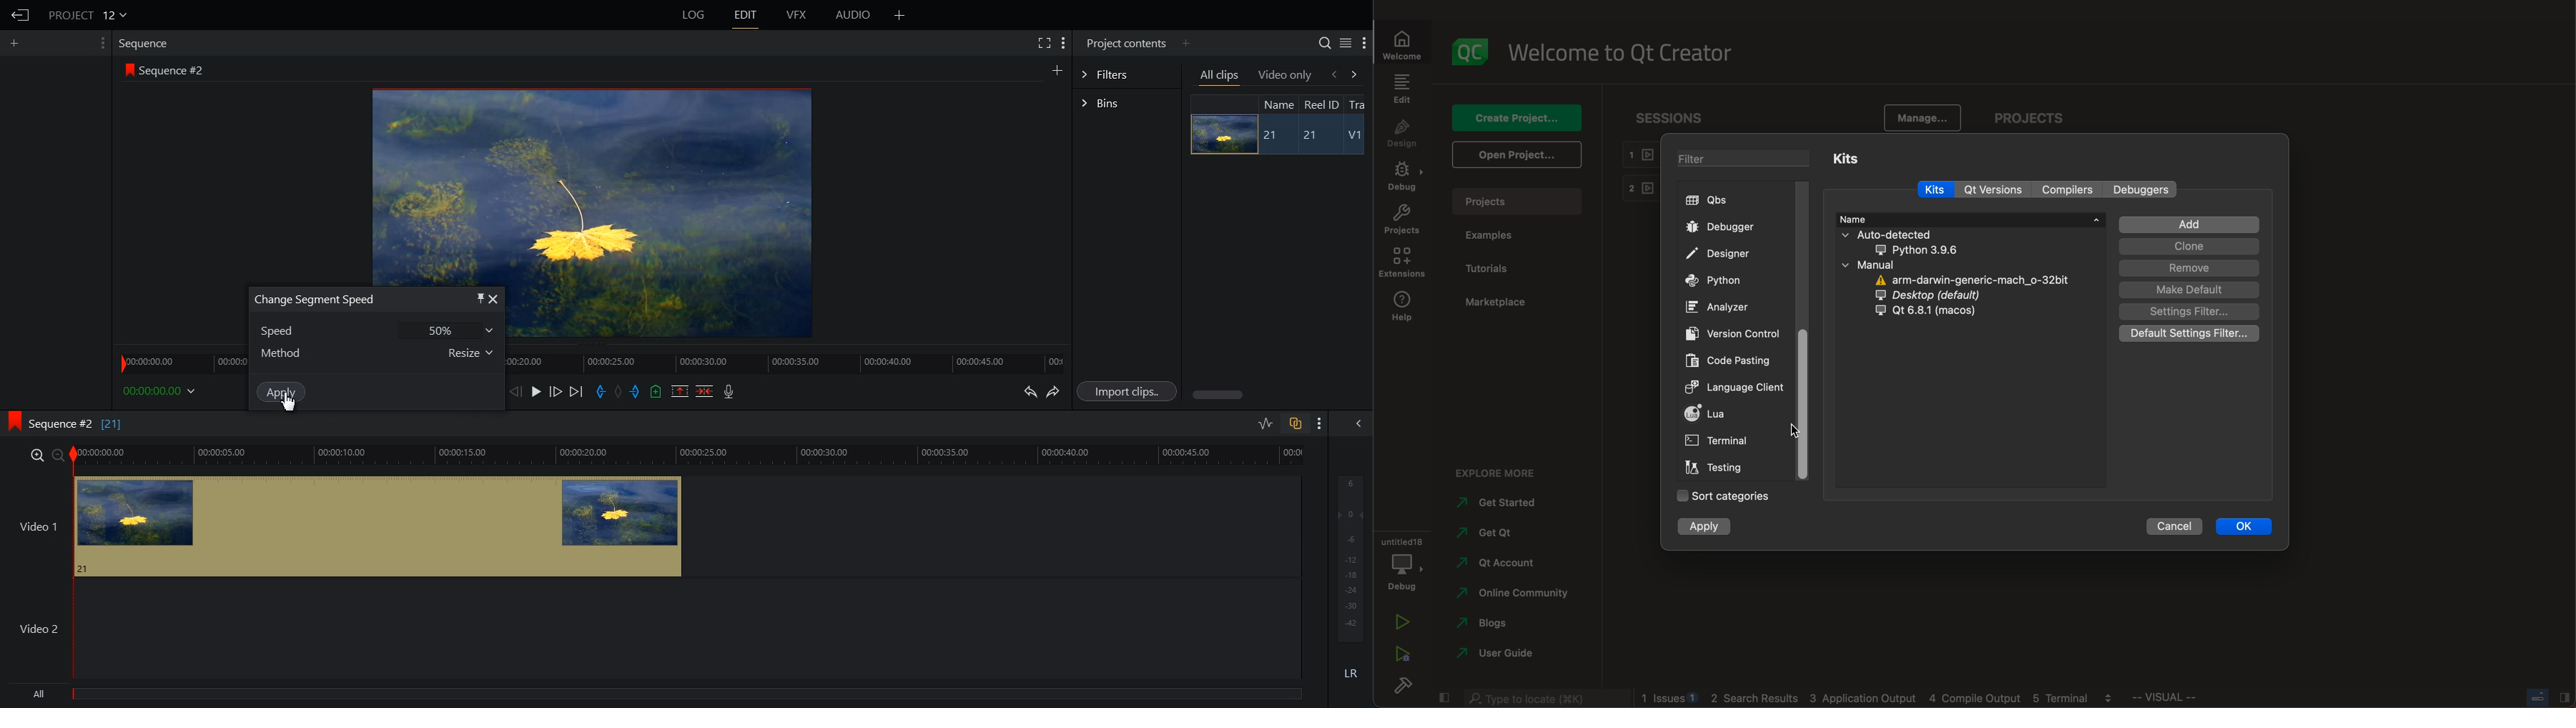 Image resolution: width=2576 pixels, height=728 pixels. Describe the element at coordinates (2190, 268) in the screenshot. I see `remove` at that location.